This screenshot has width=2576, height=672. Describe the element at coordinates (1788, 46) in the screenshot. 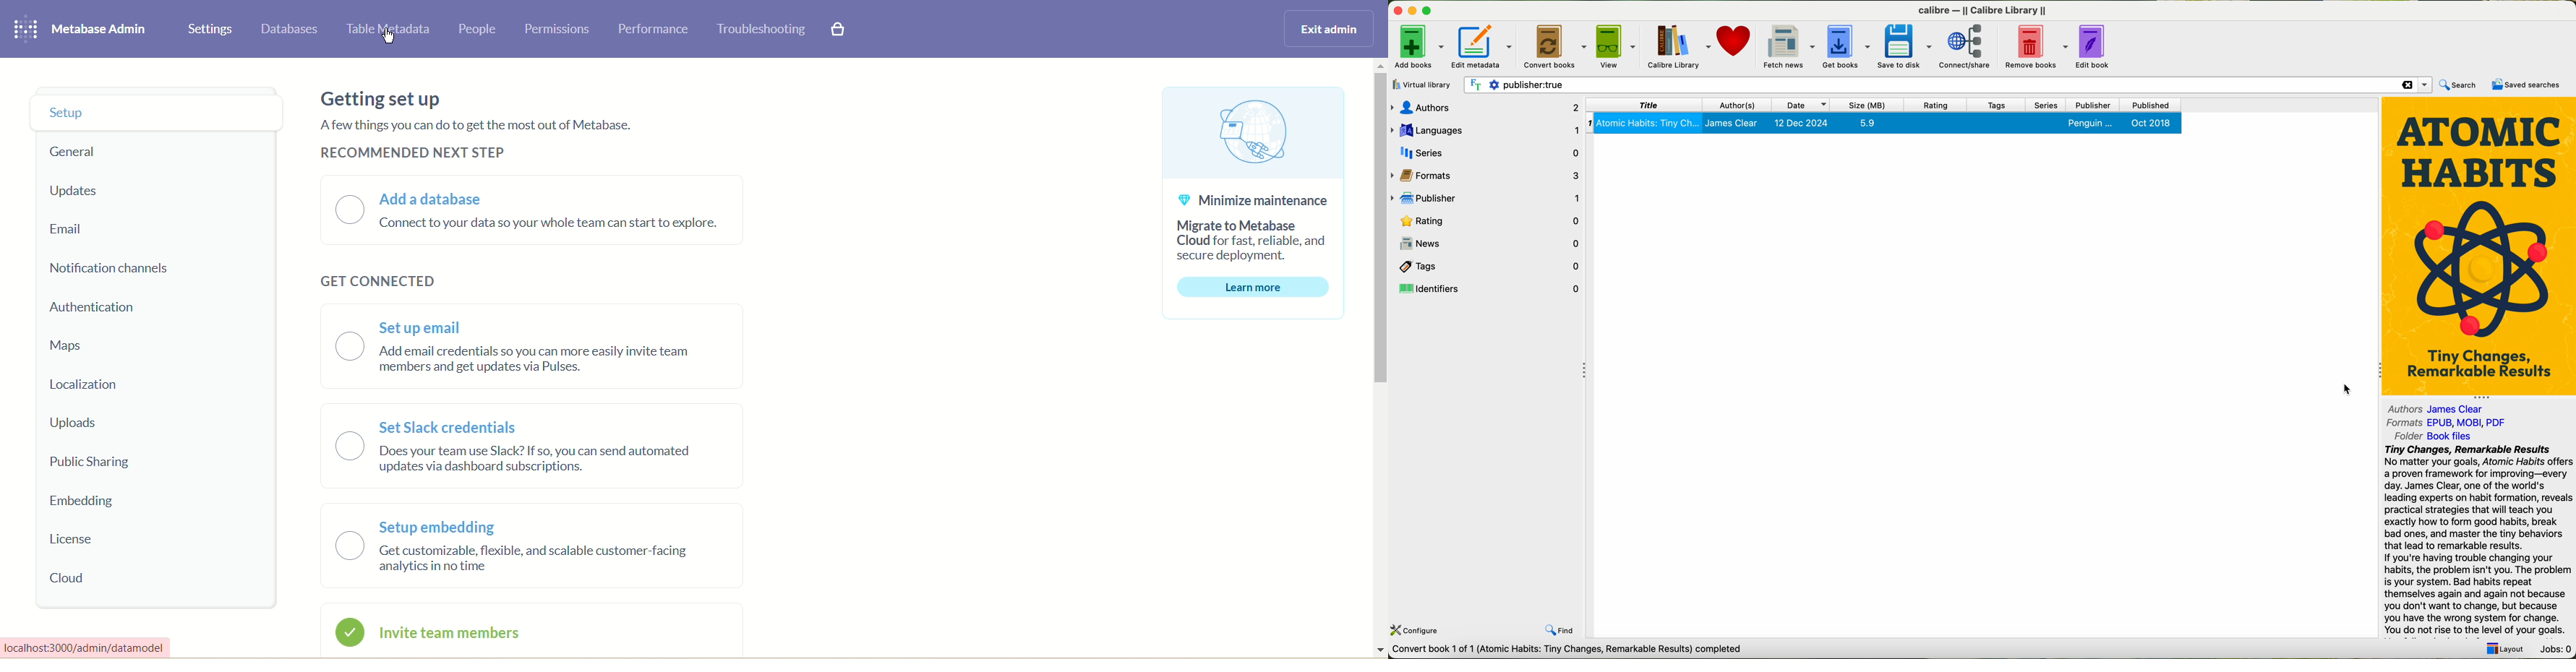

I see `fetch news` at that location.